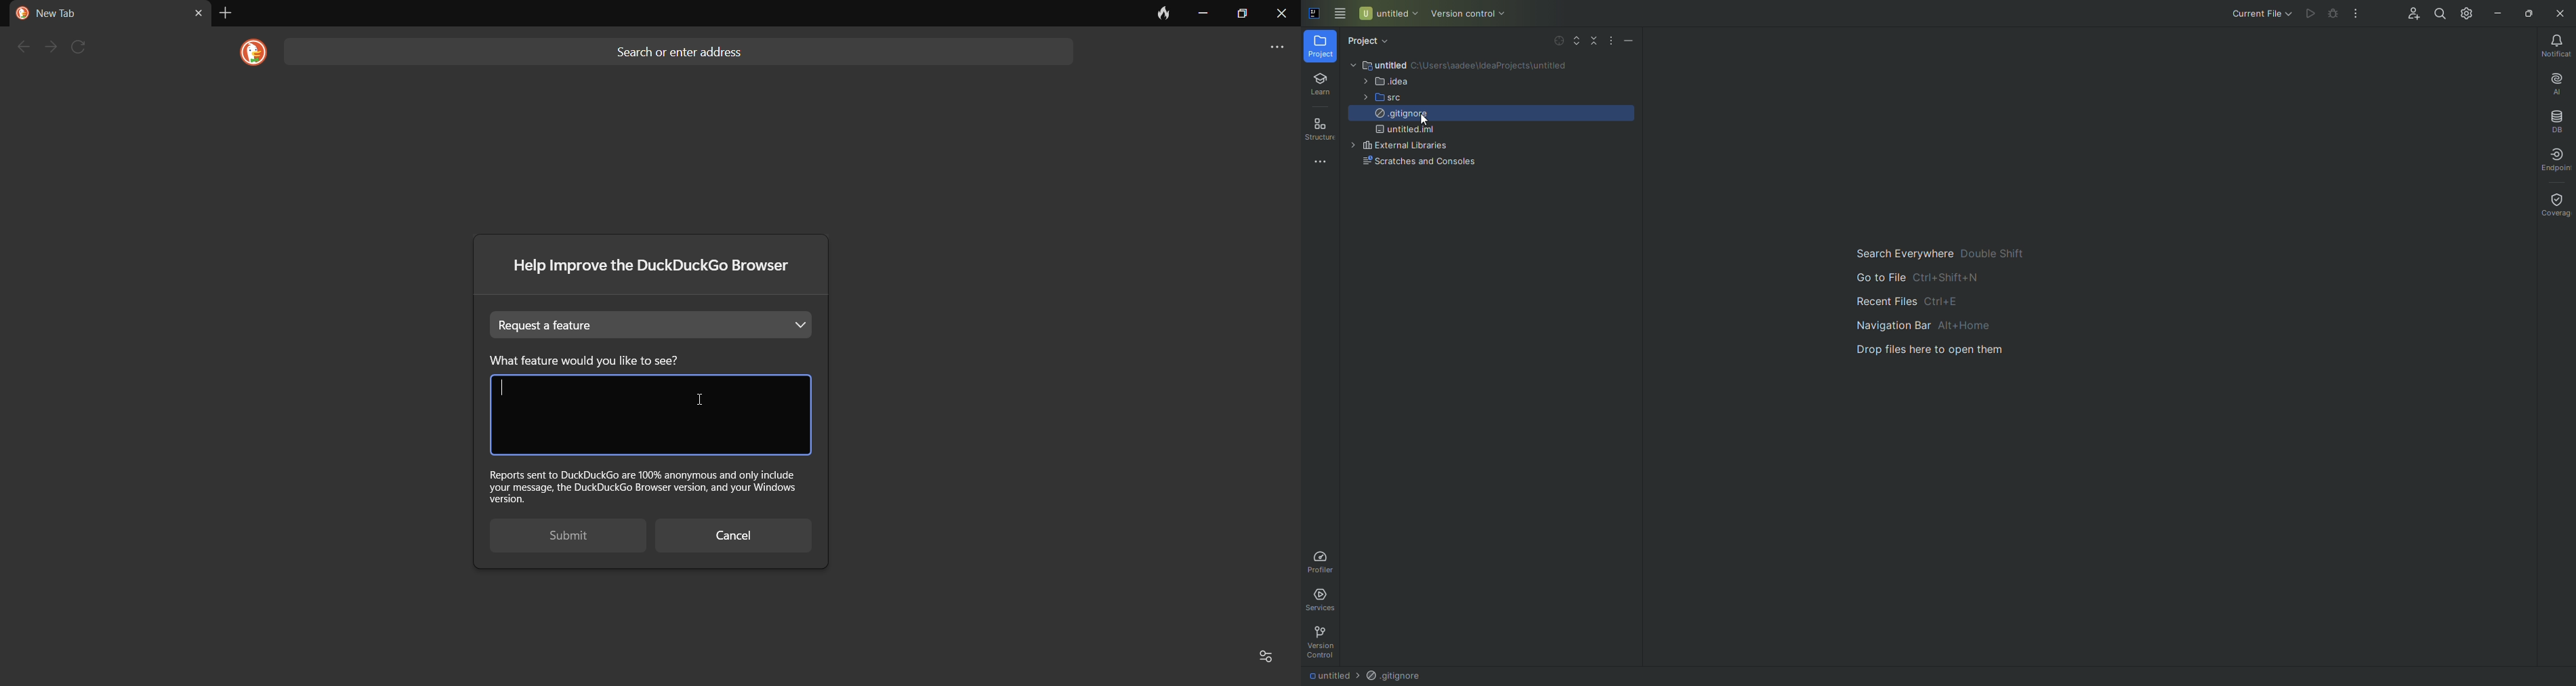 The width and height of the screenshot is (2576, 700). What do you see at coordinates (1281, 17) in the screenshot?
I see `close` at bounding box center [1281, 17].